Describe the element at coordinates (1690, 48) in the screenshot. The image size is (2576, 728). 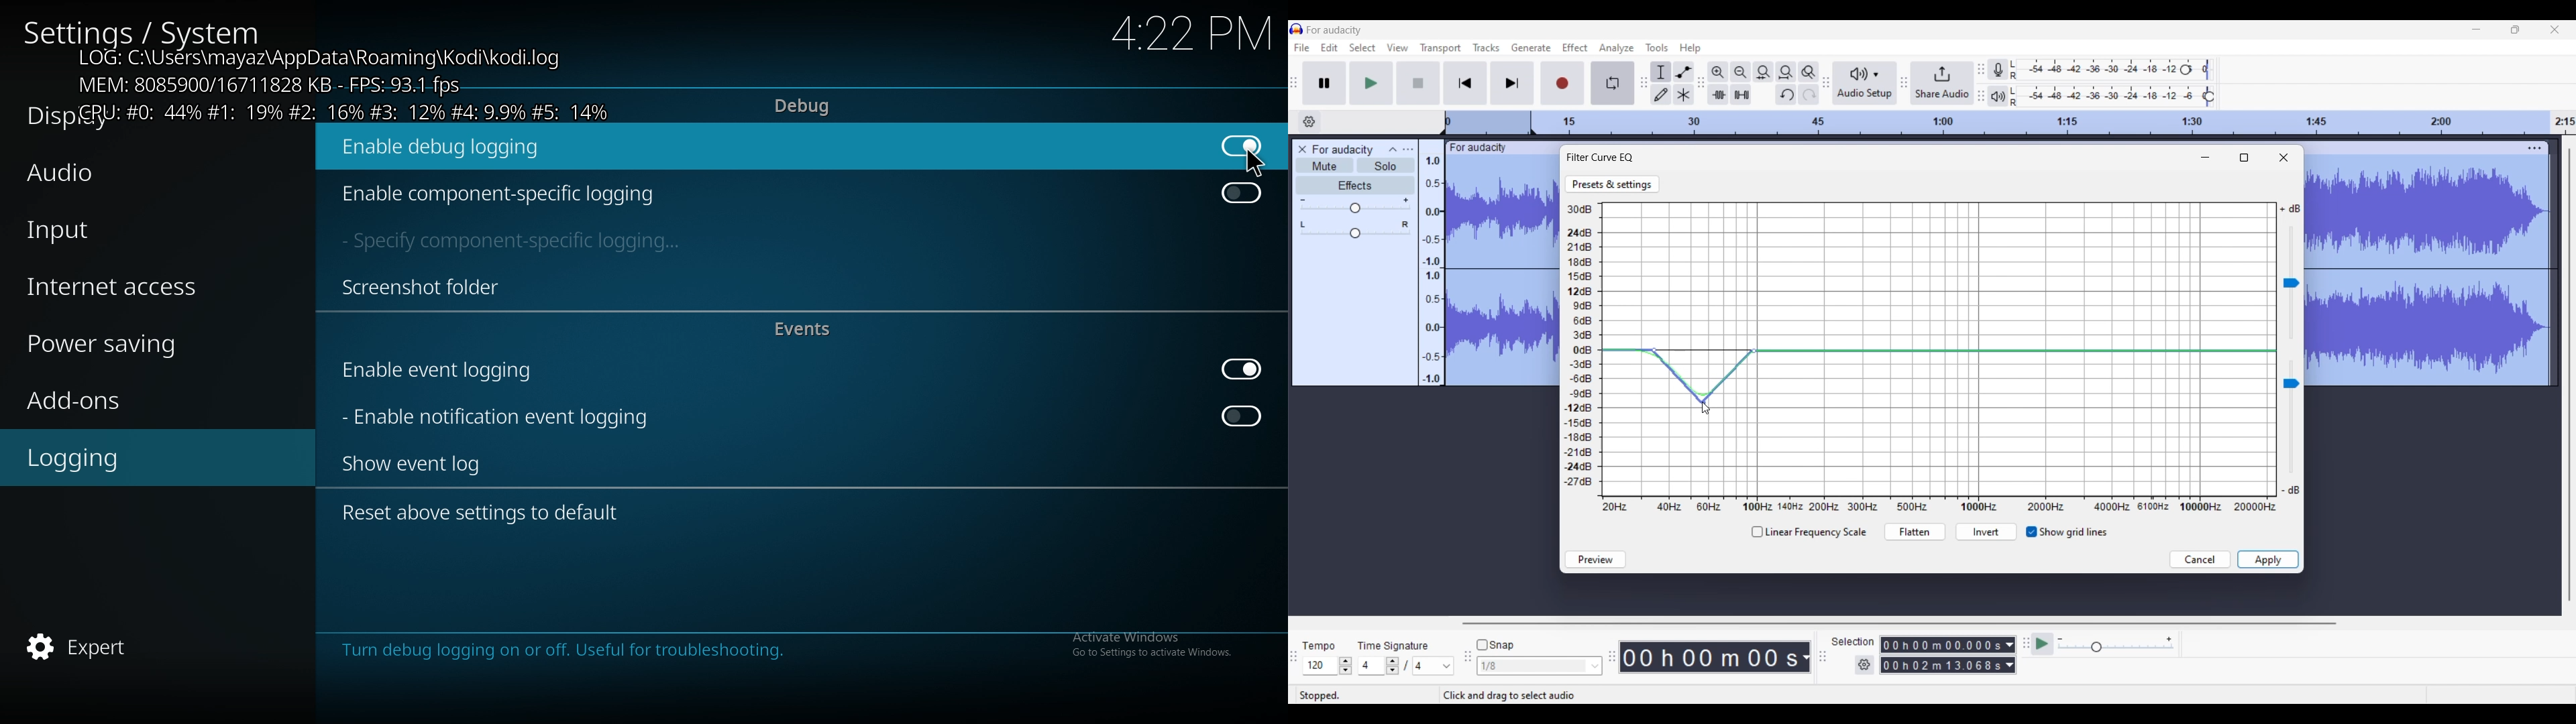
I see `Help menu` at that location.